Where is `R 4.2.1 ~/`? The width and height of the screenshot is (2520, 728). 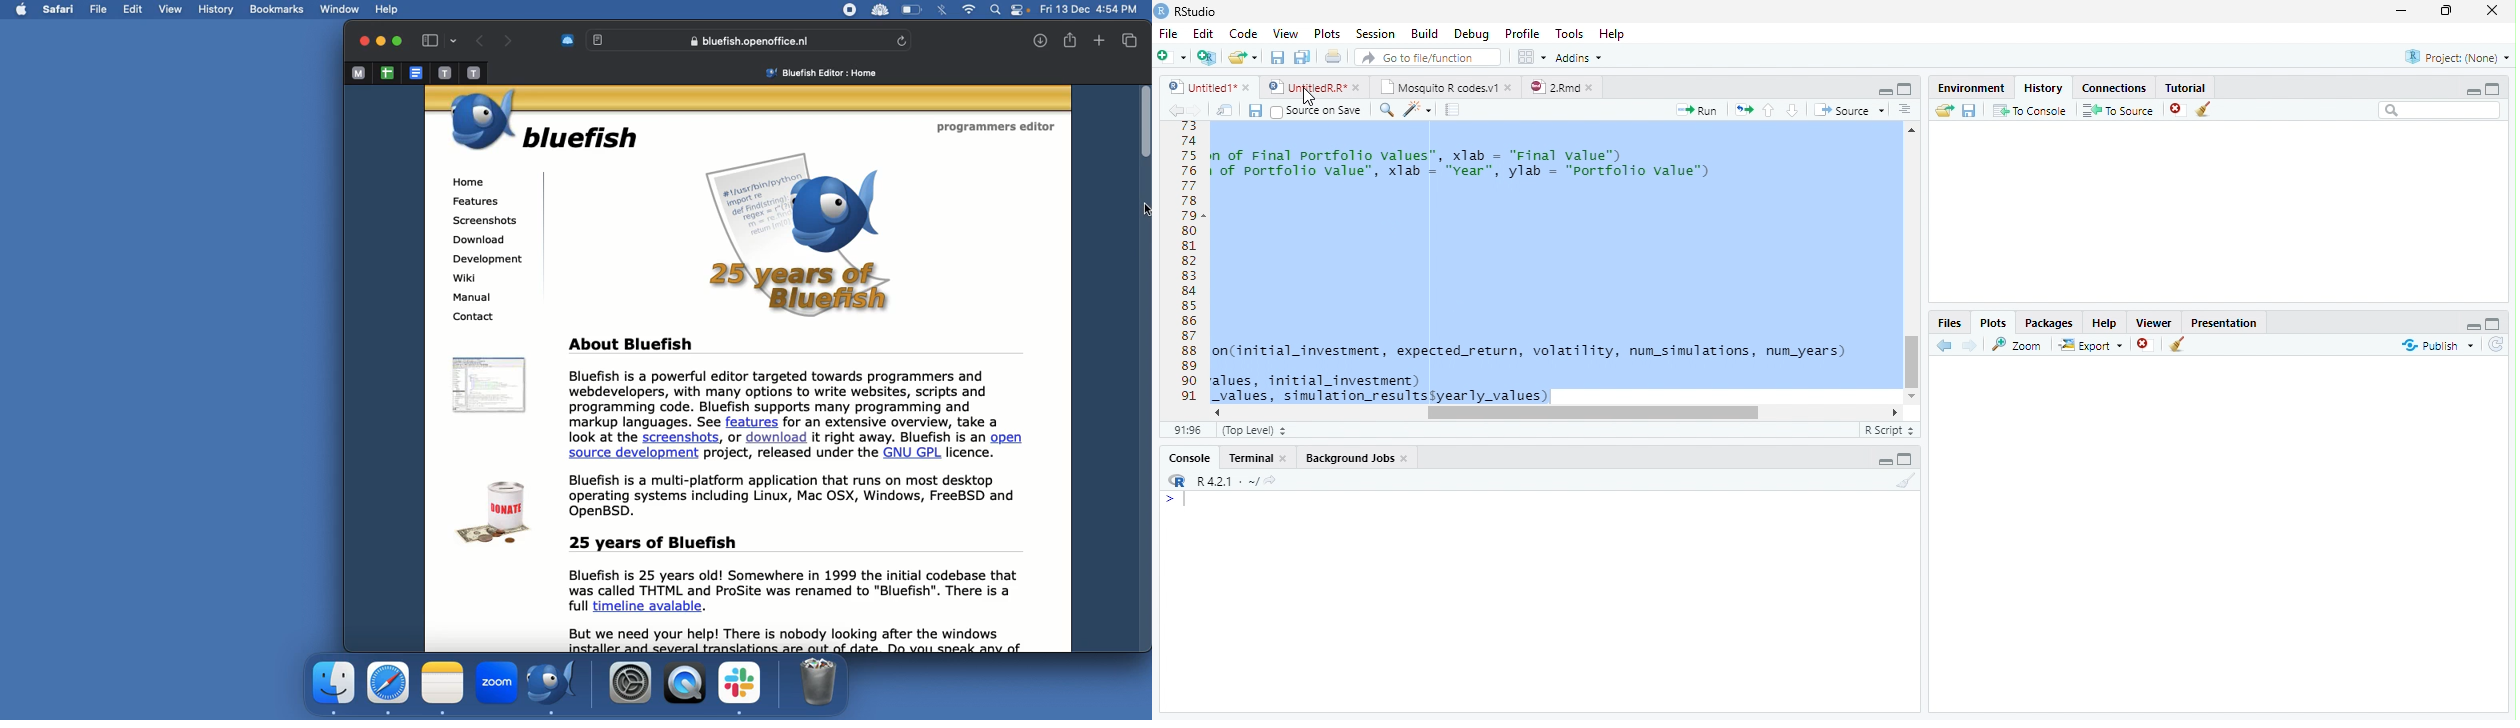 R 4.2.1 ~/ is located at coordinates (1219, 479).